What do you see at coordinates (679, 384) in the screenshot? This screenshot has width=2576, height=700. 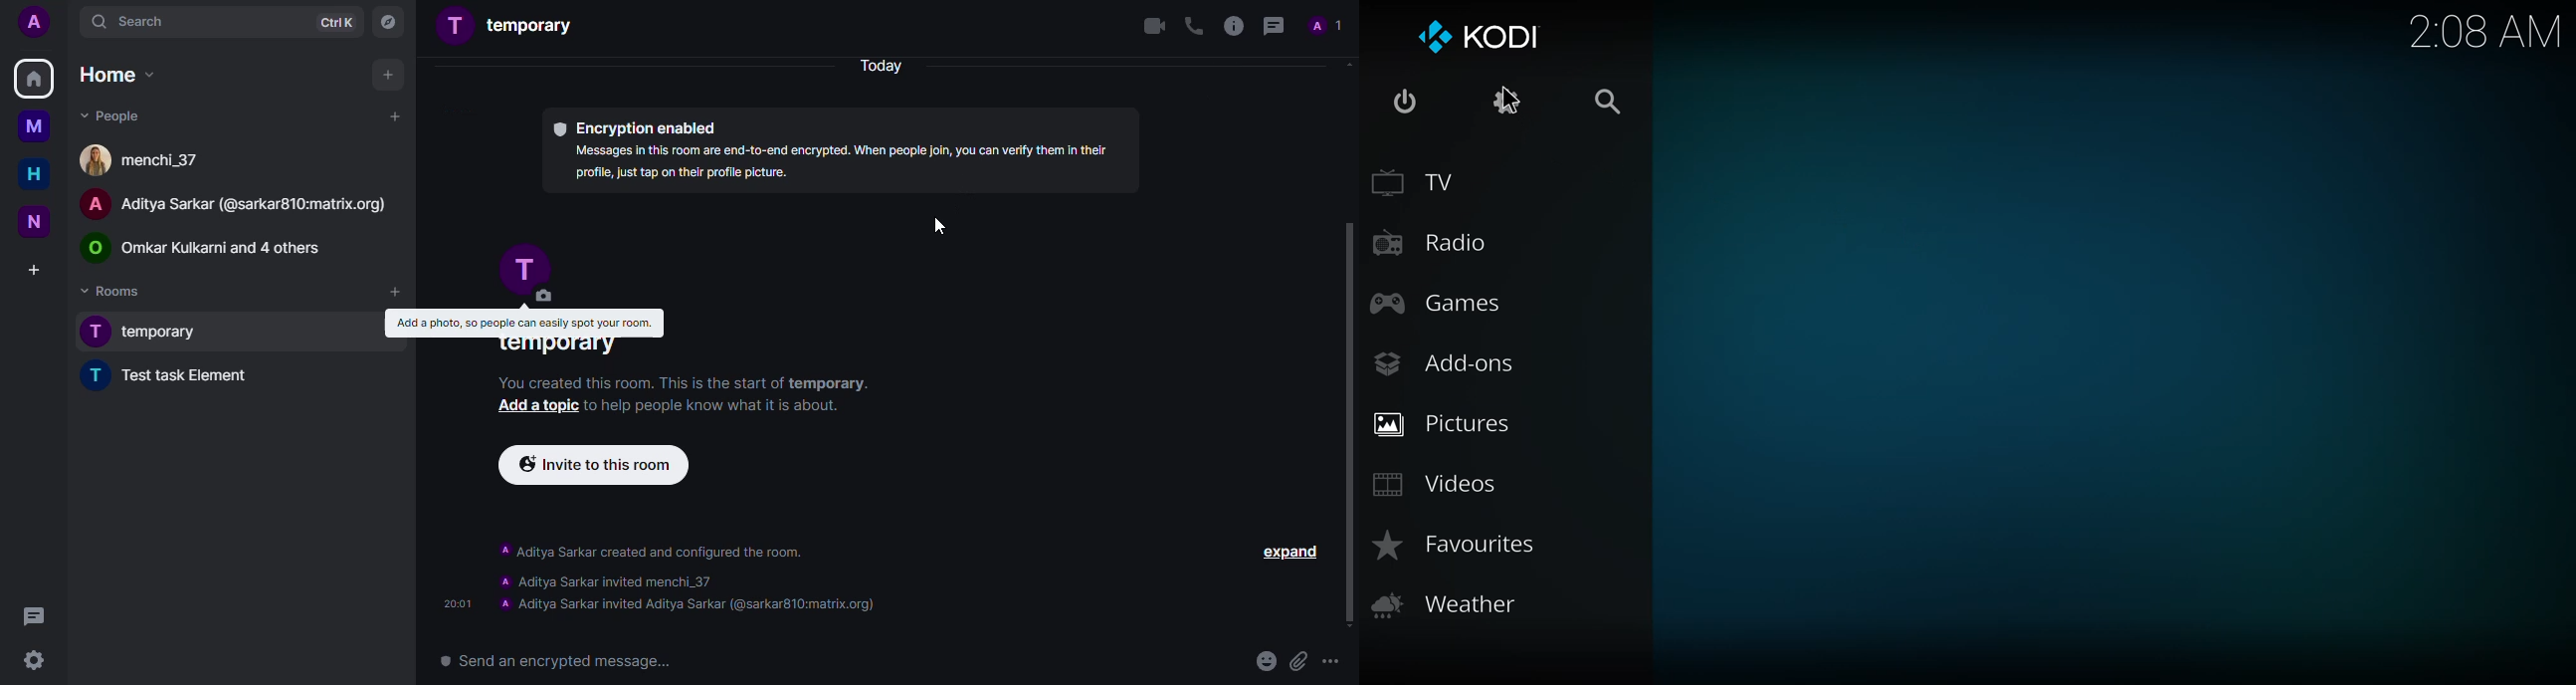 I see `You created this room. This is the start of temporary.` at bounding box center [679, 384].